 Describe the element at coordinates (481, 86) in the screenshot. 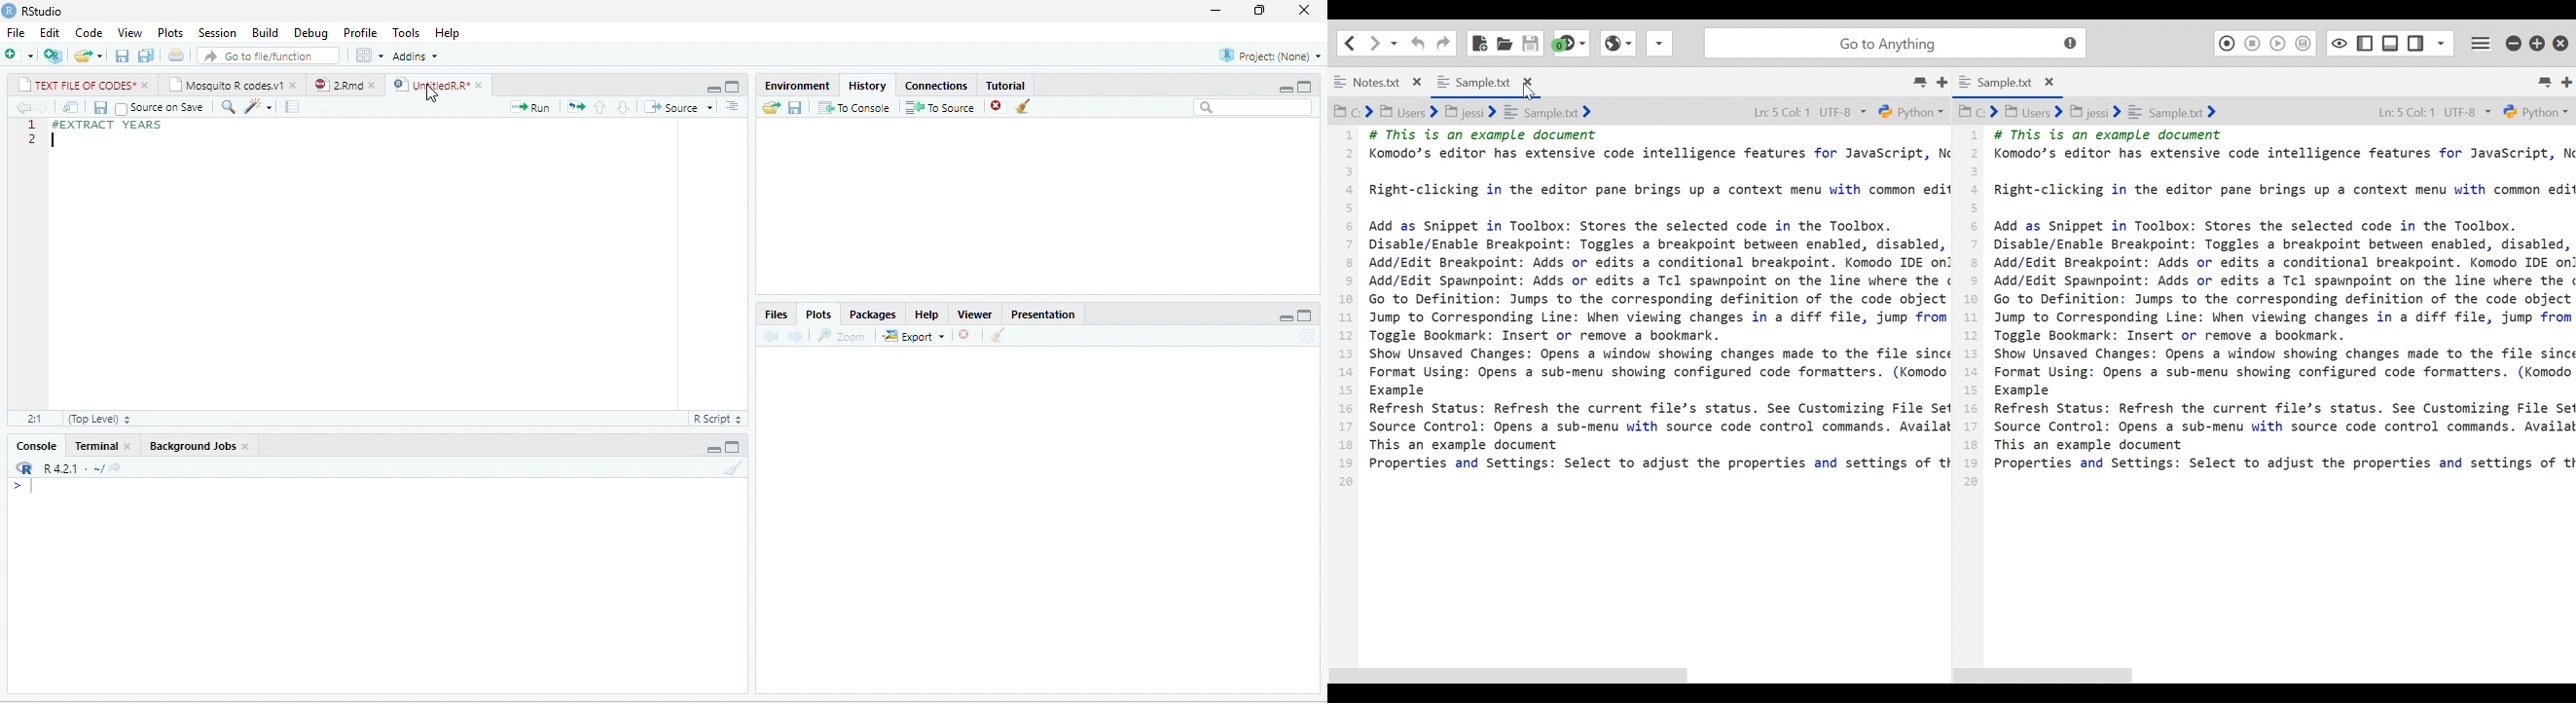

I see `close` at that location.